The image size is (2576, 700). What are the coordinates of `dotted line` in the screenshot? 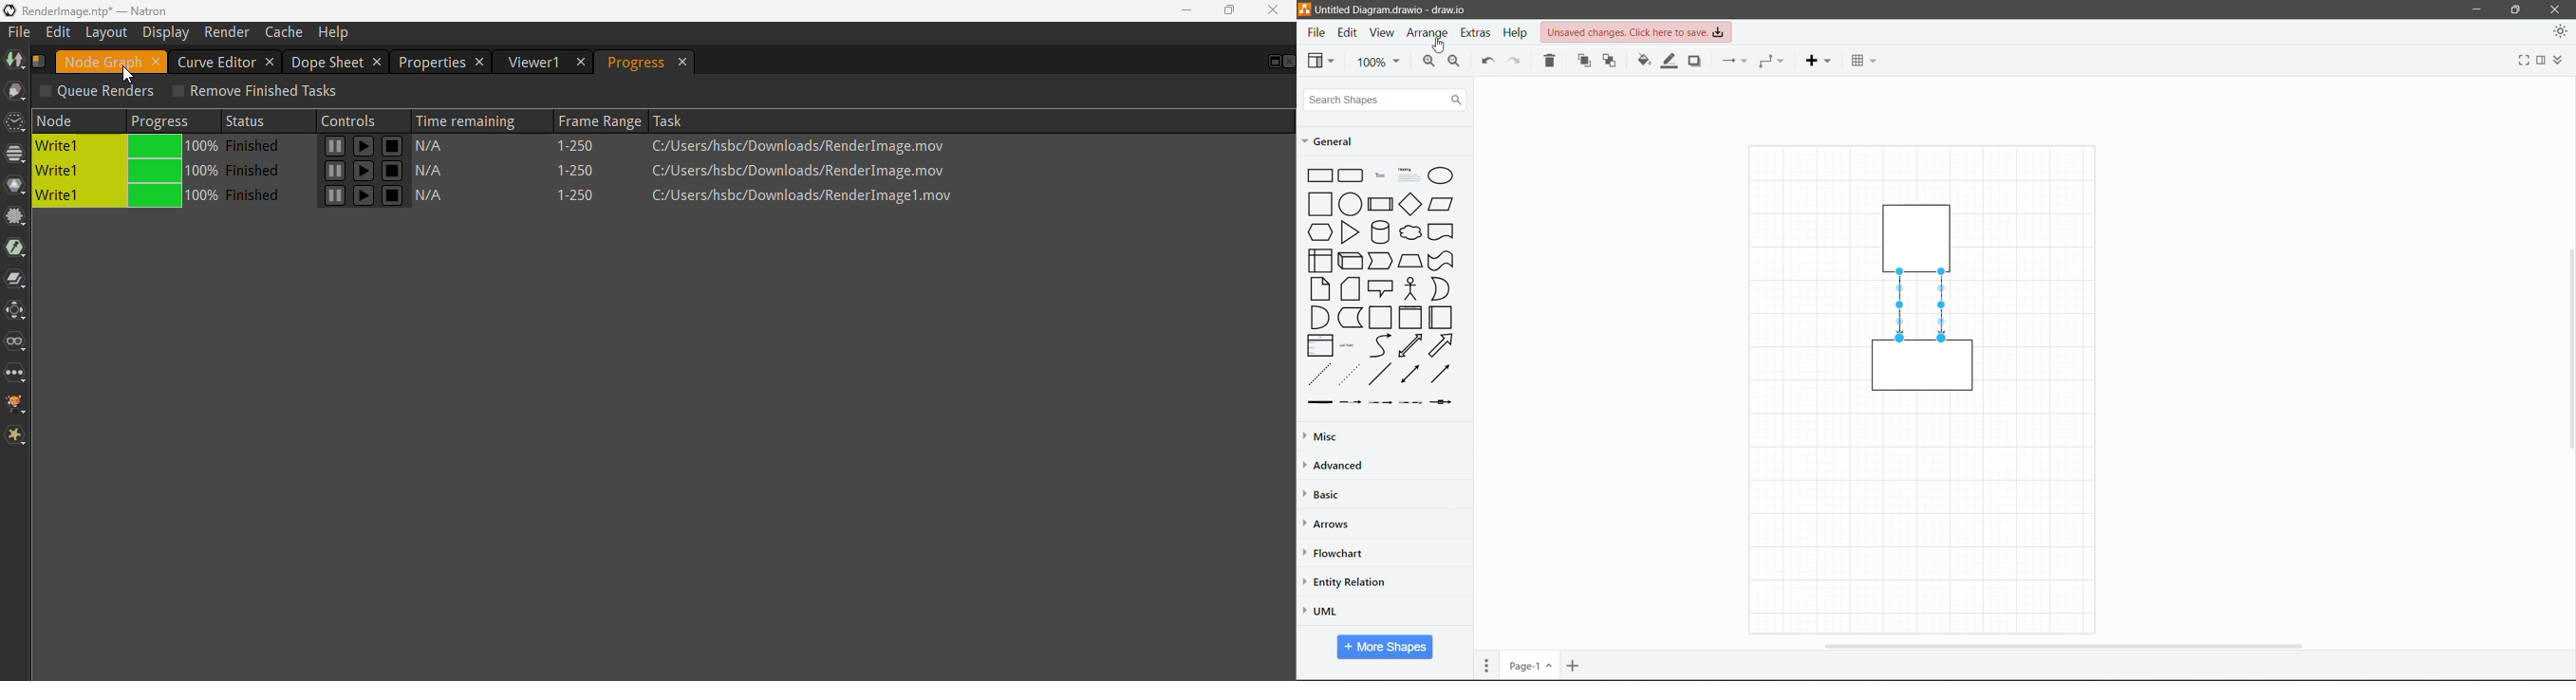 It's located at (1349, 374).